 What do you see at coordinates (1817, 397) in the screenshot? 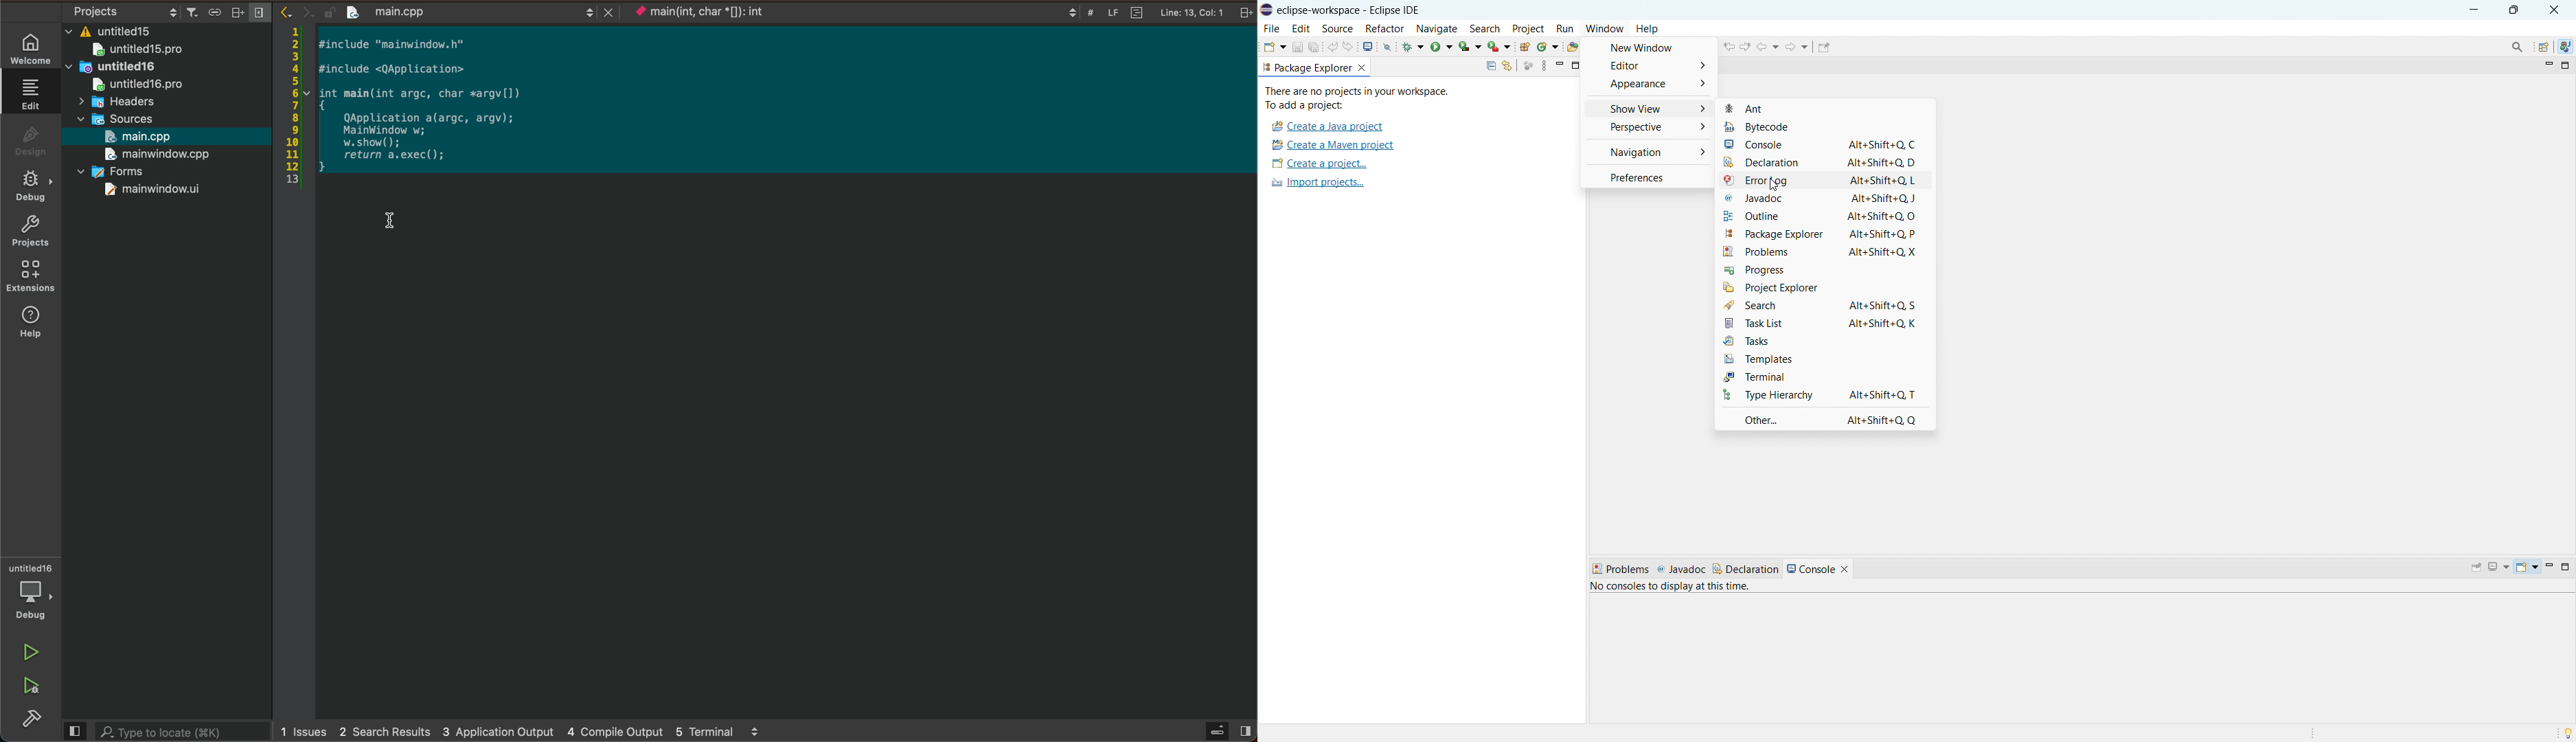
I see `Type Hierachy  Alt+Shift+Q, T` at bounding box center [1817, 397].